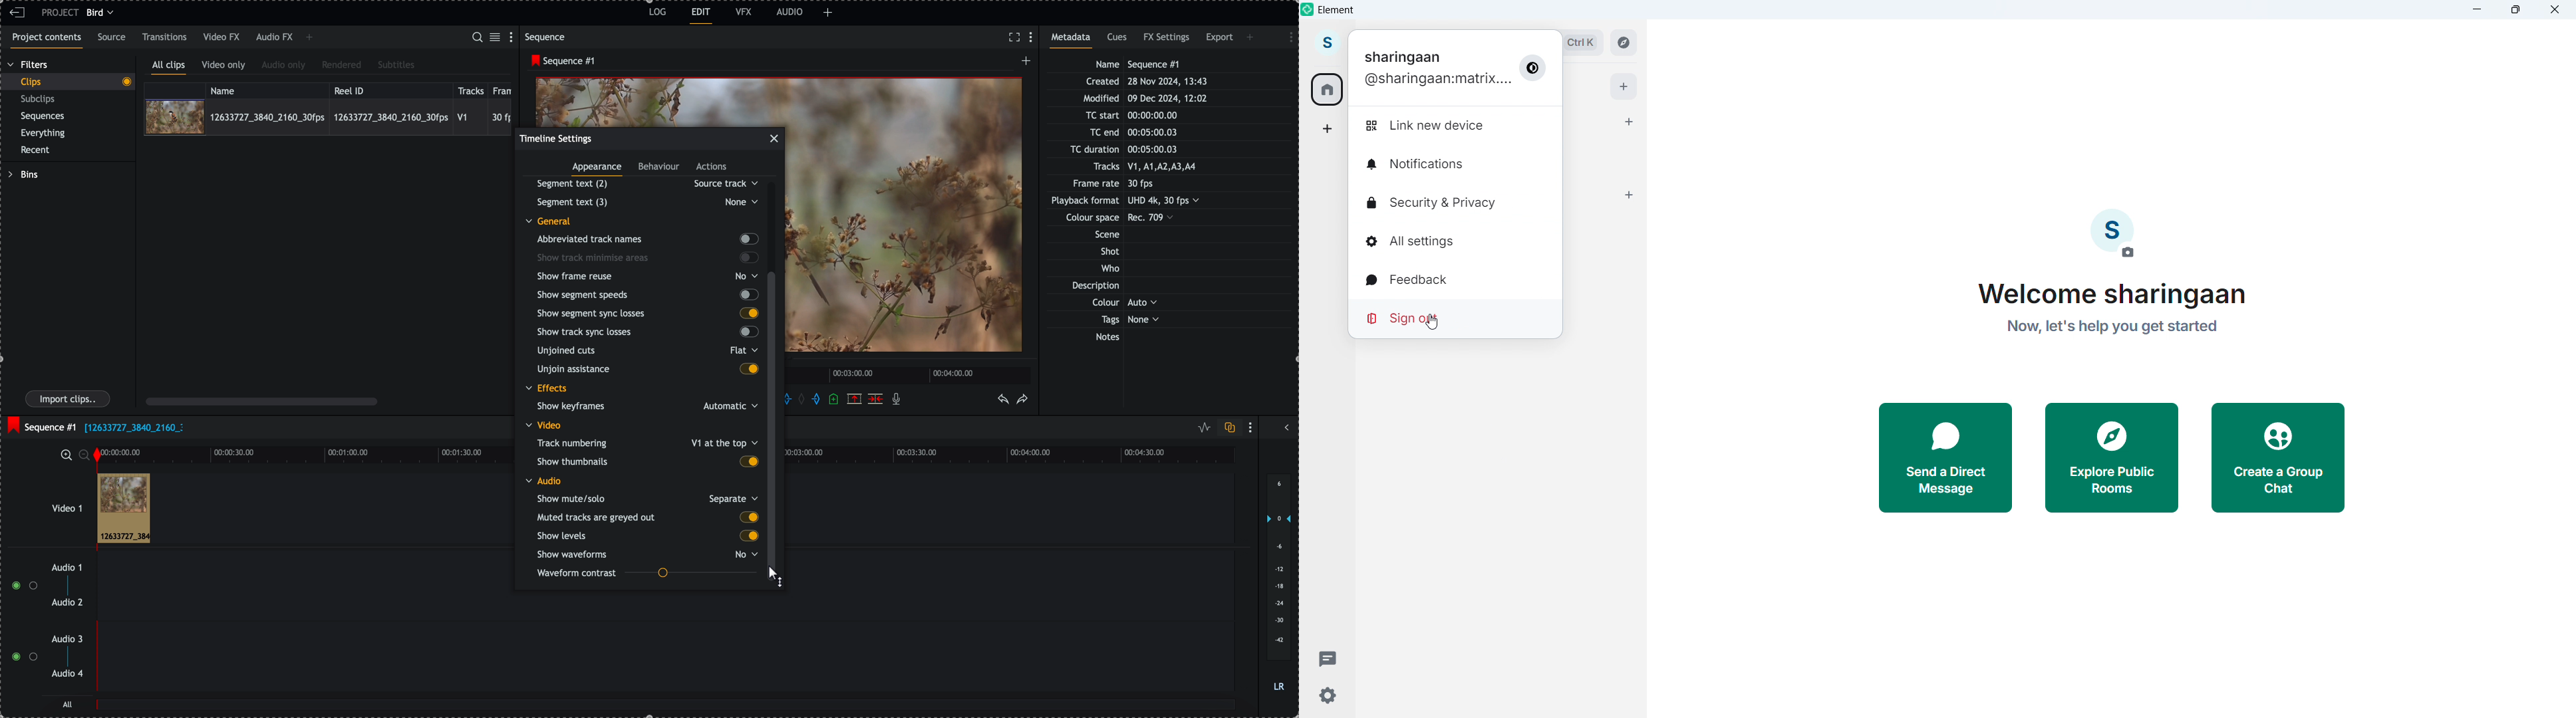 The width and height of the screenshot is (2576, 728). What do you see at coordinates (646, 536) in the screenshot?
I see `show levels` at bounding box center [646, 536].